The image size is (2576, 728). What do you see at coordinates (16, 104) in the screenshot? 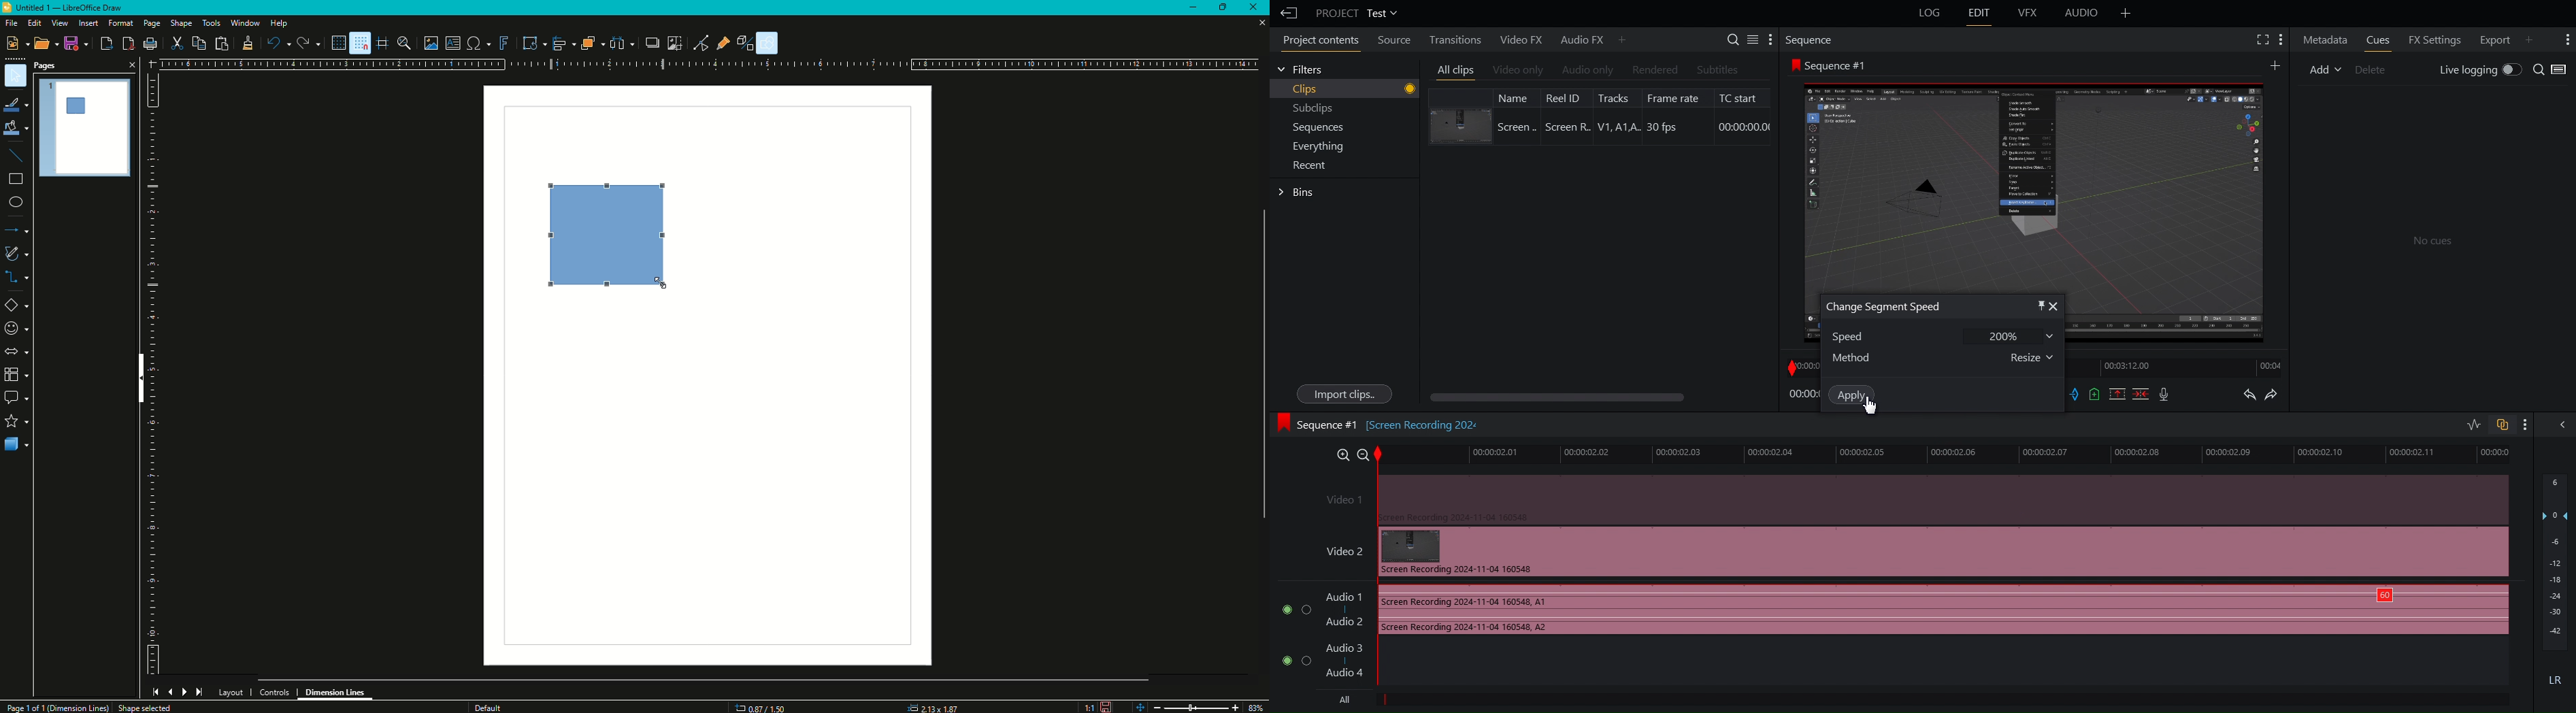
I see `Line Color` at bounding box center [16, 104].